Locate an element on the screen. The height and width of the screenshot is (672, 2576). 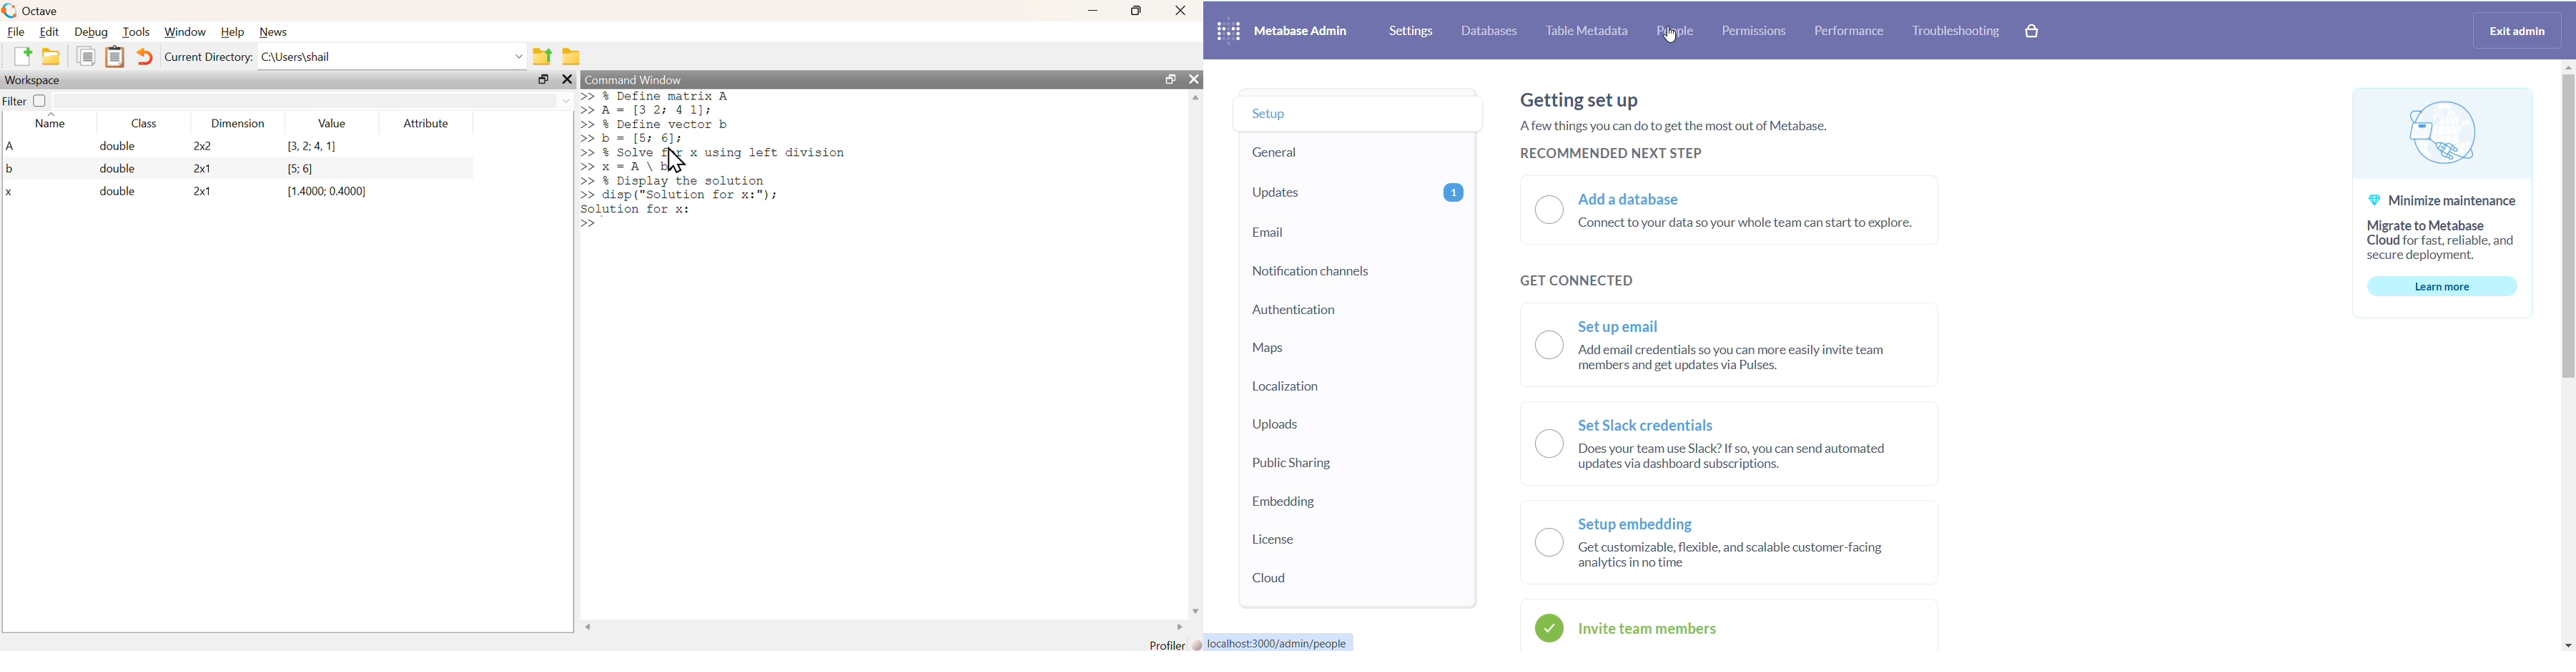
public sharing is located at coordinates (1338, 464).